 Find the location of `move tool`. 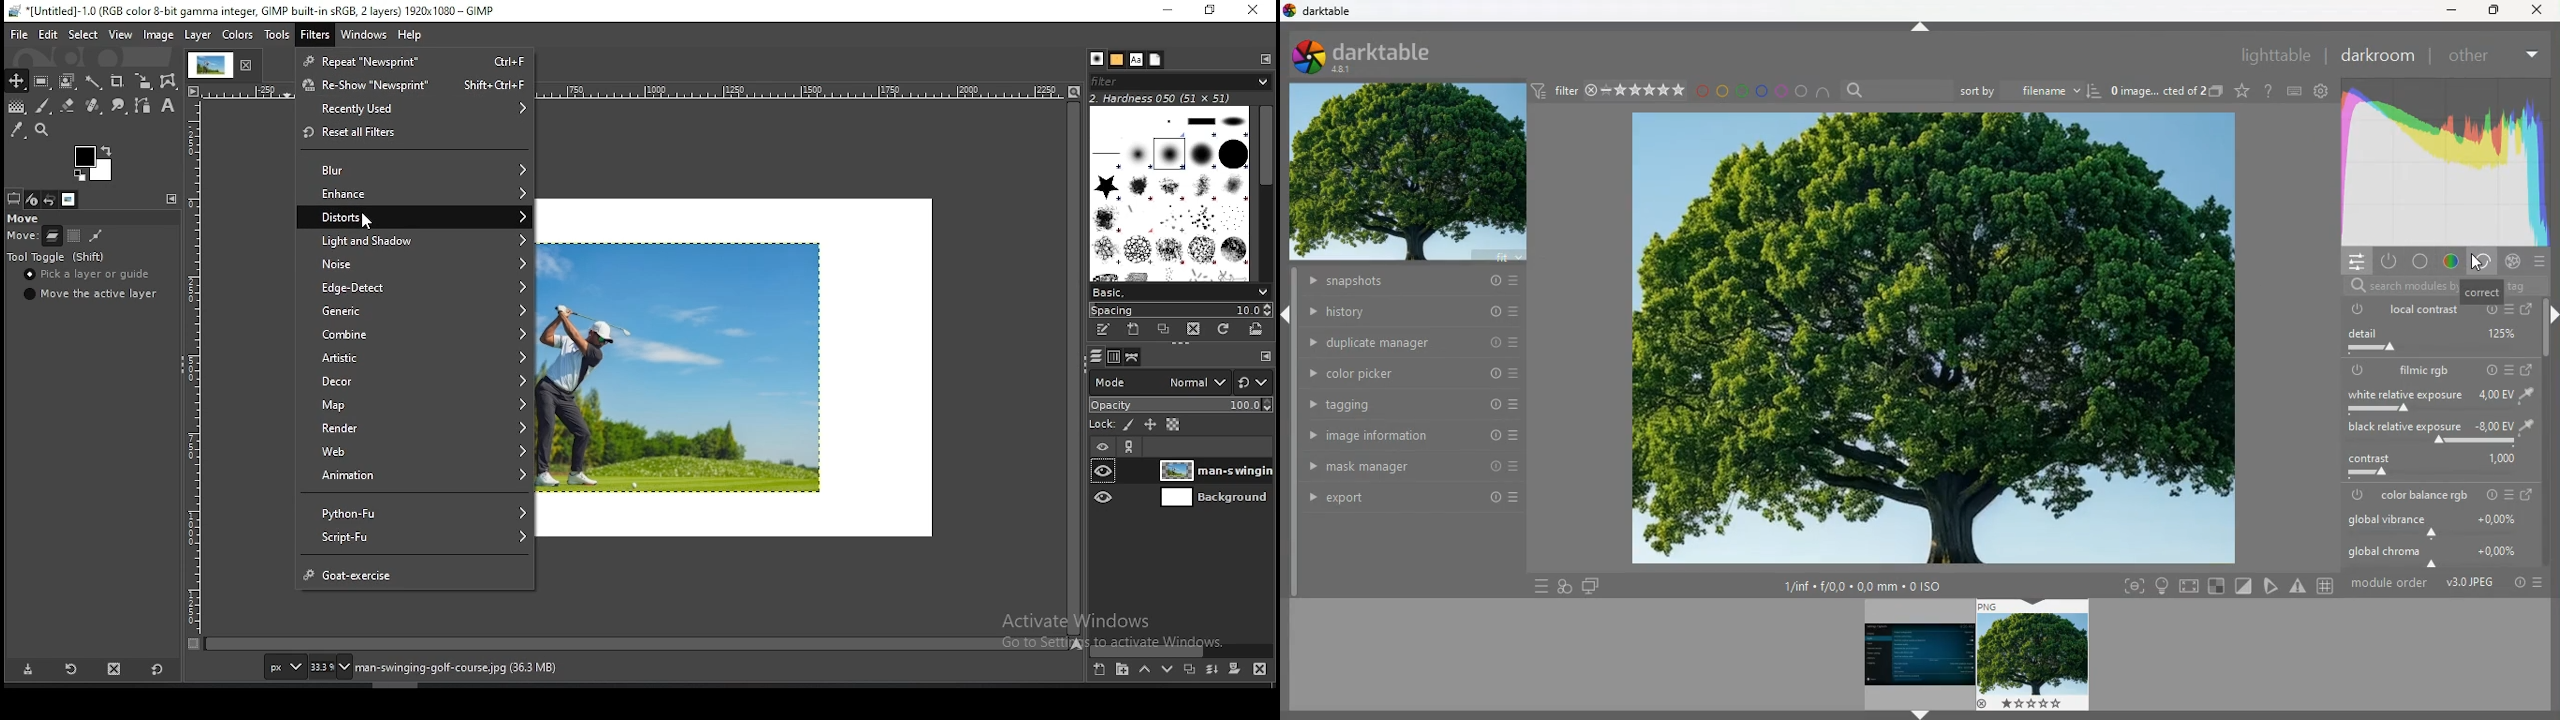

move tool is located at coordinates (16, 81).